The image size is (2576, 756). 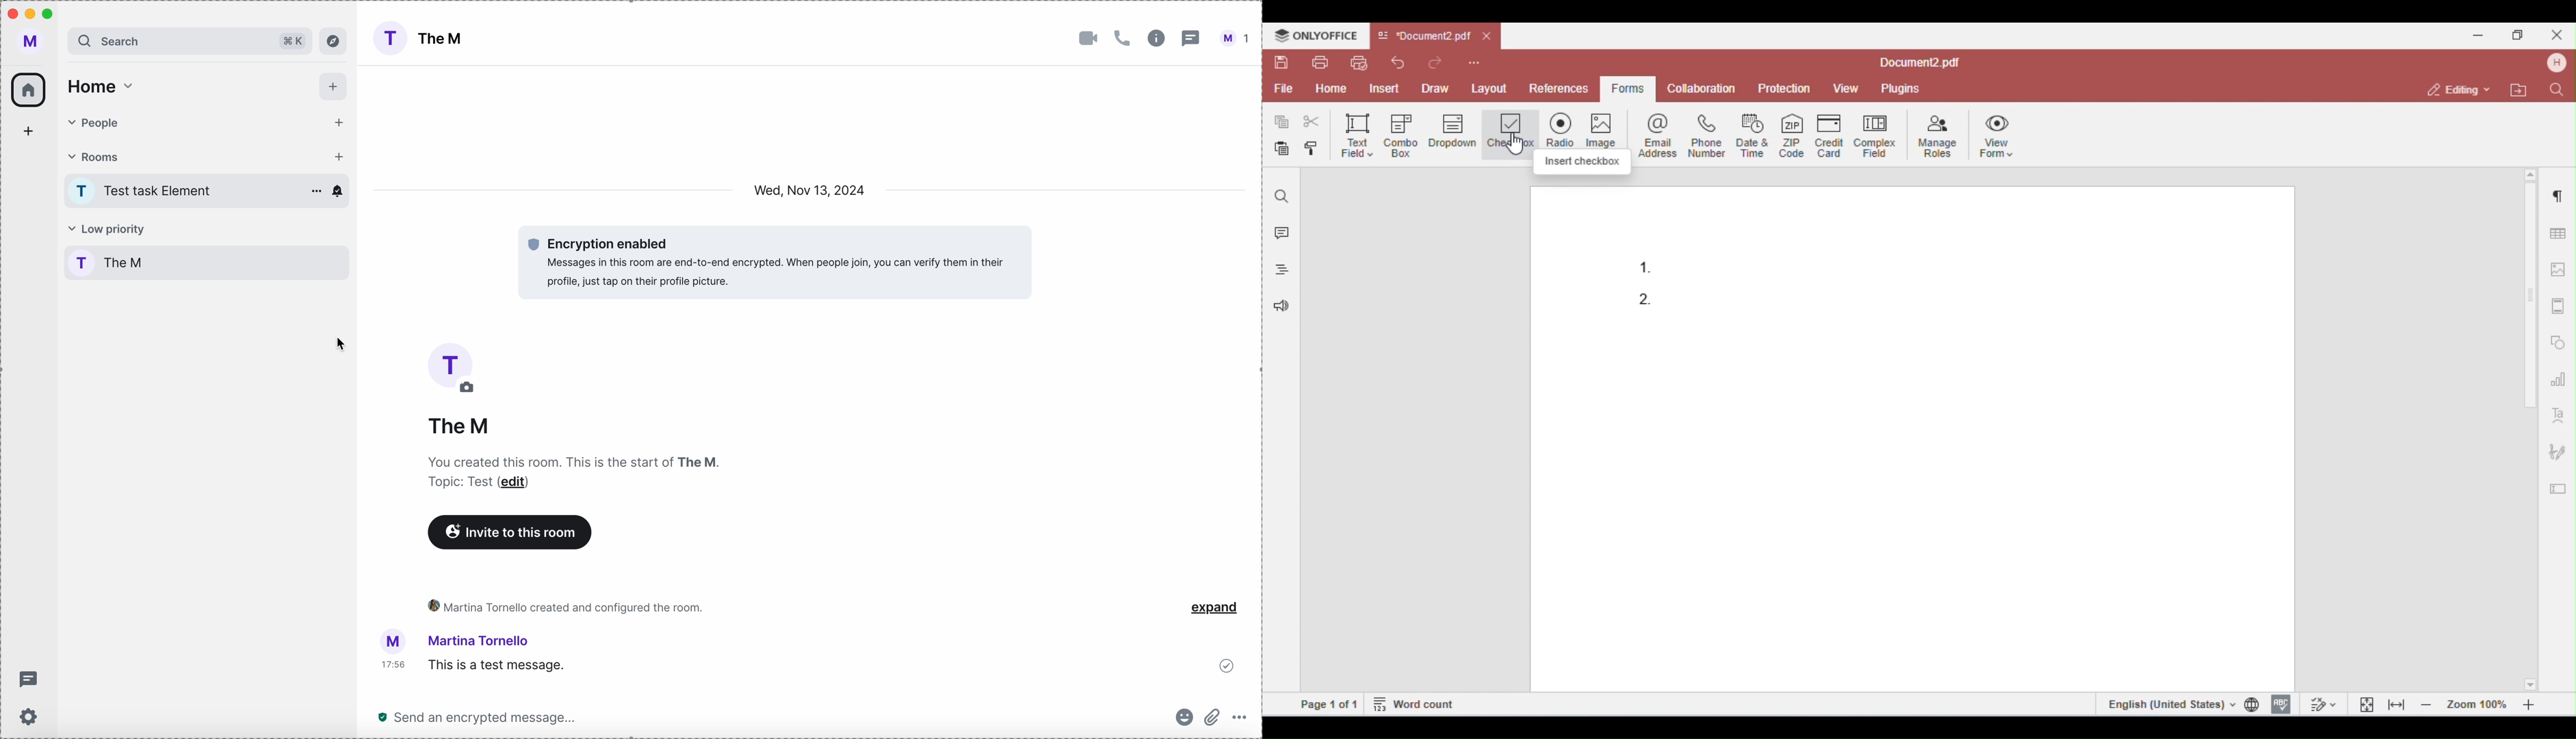 What do you see at coordinates (391, 667) in the screenshot?
I see `hour` at bounding box center [391, 667].